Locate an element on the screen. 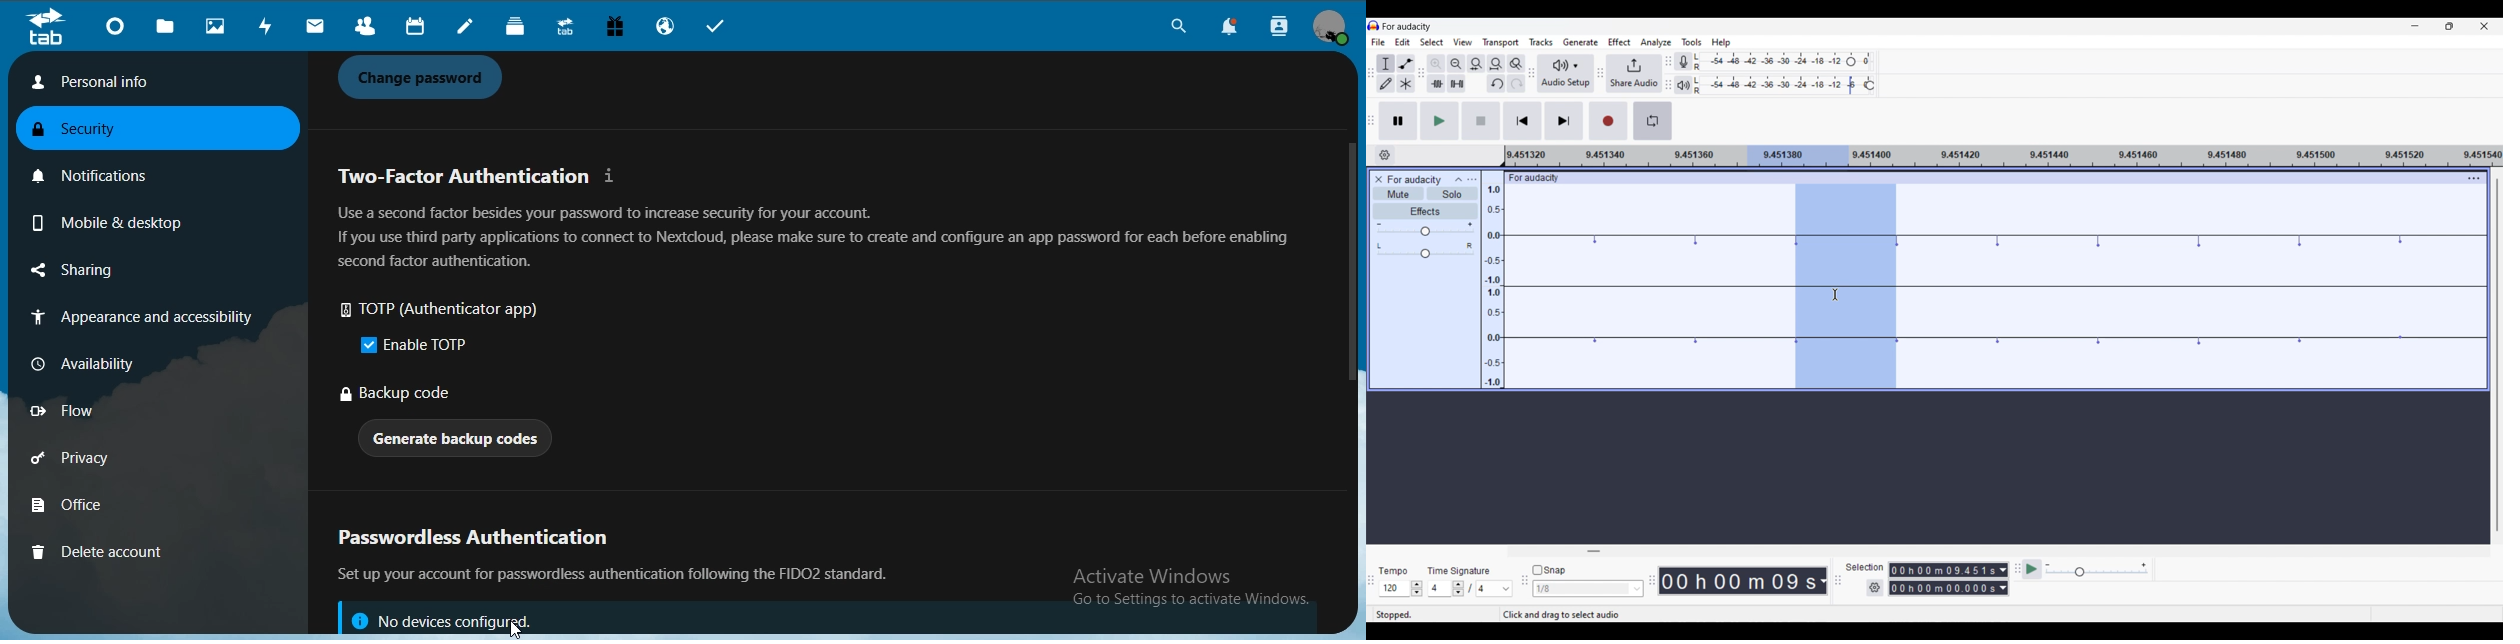 Image resolution: width=2520 pixels, height=644 pixels. TIme tool bar is located at coordinates (1652, 579).